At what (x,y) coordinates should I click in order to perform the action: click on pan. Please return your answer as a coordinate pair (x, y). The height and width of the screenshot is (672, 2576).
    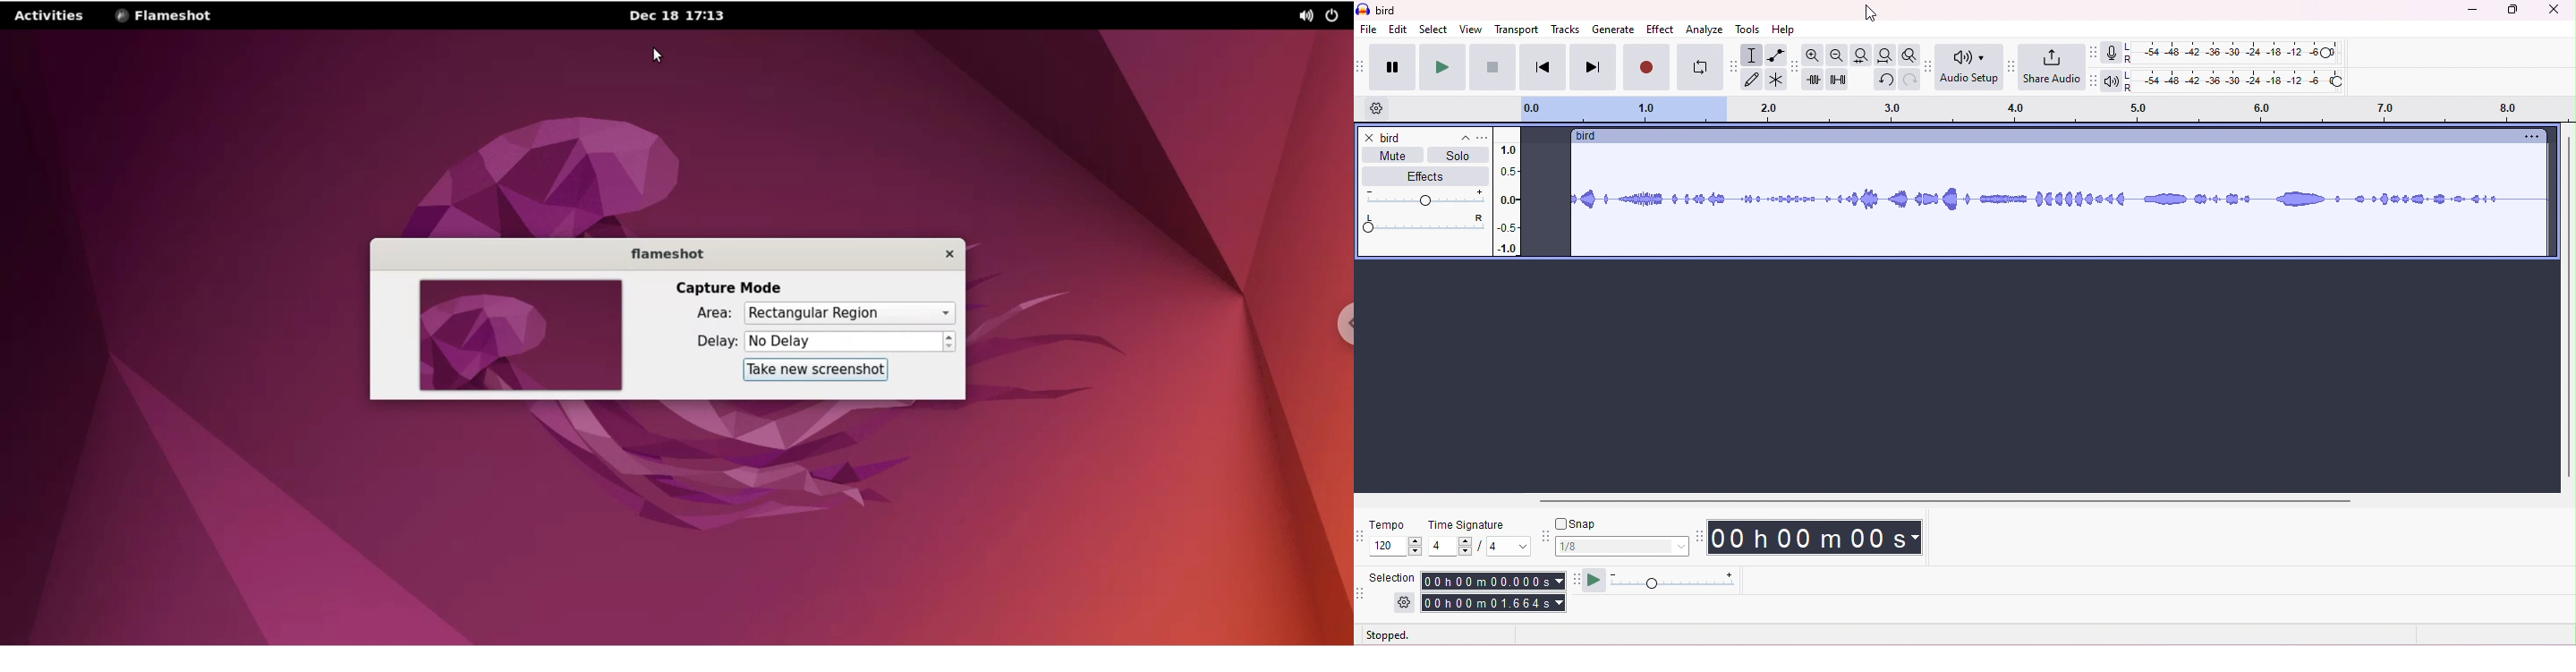
    Looking at the image, I should click on (1424, 224).